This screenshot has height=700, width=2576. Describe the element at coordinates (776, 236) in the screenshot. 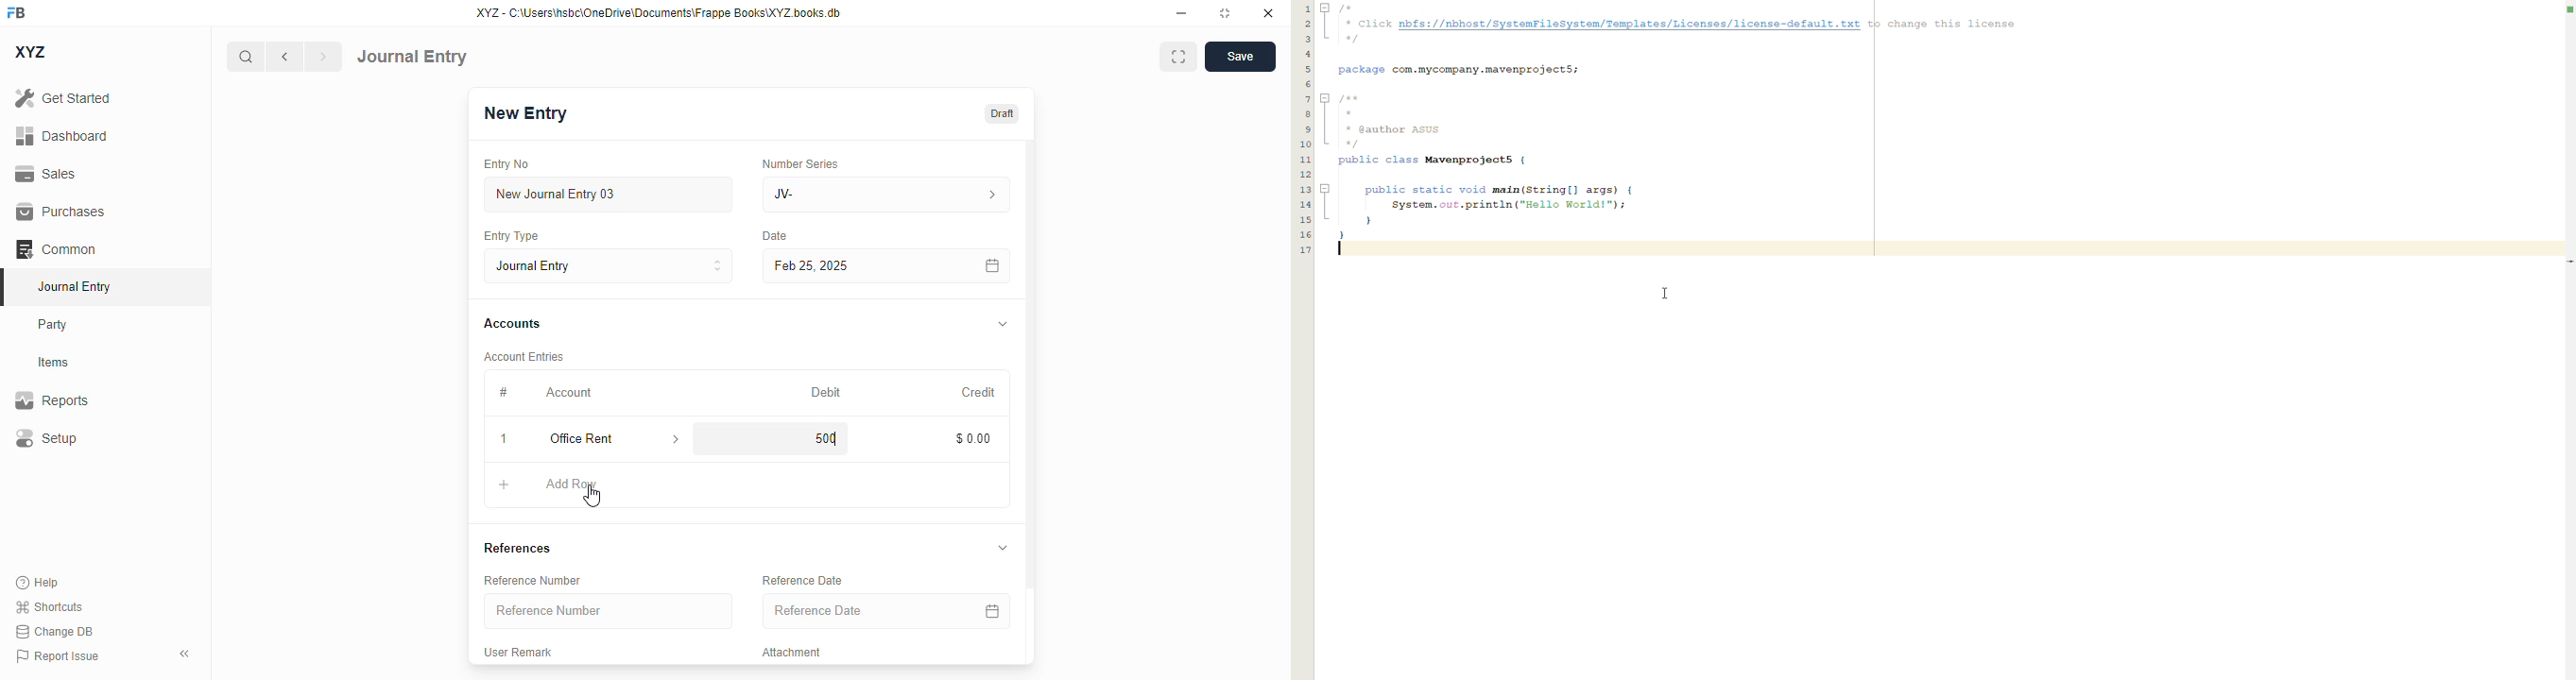

I see `date` at that location.